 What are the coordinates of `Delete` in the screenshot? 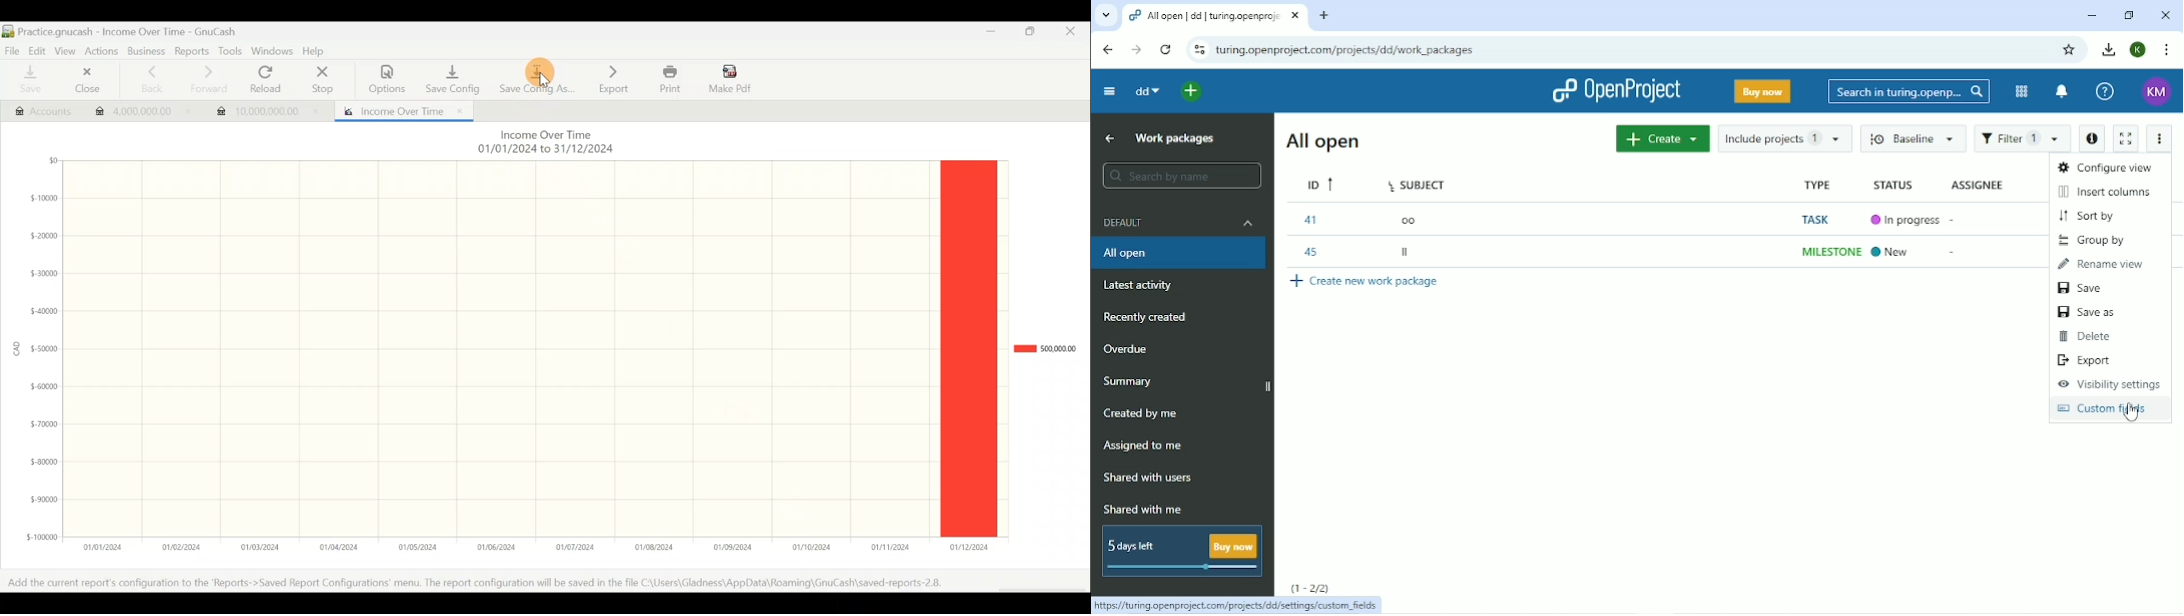 It's located at (2089, 337).